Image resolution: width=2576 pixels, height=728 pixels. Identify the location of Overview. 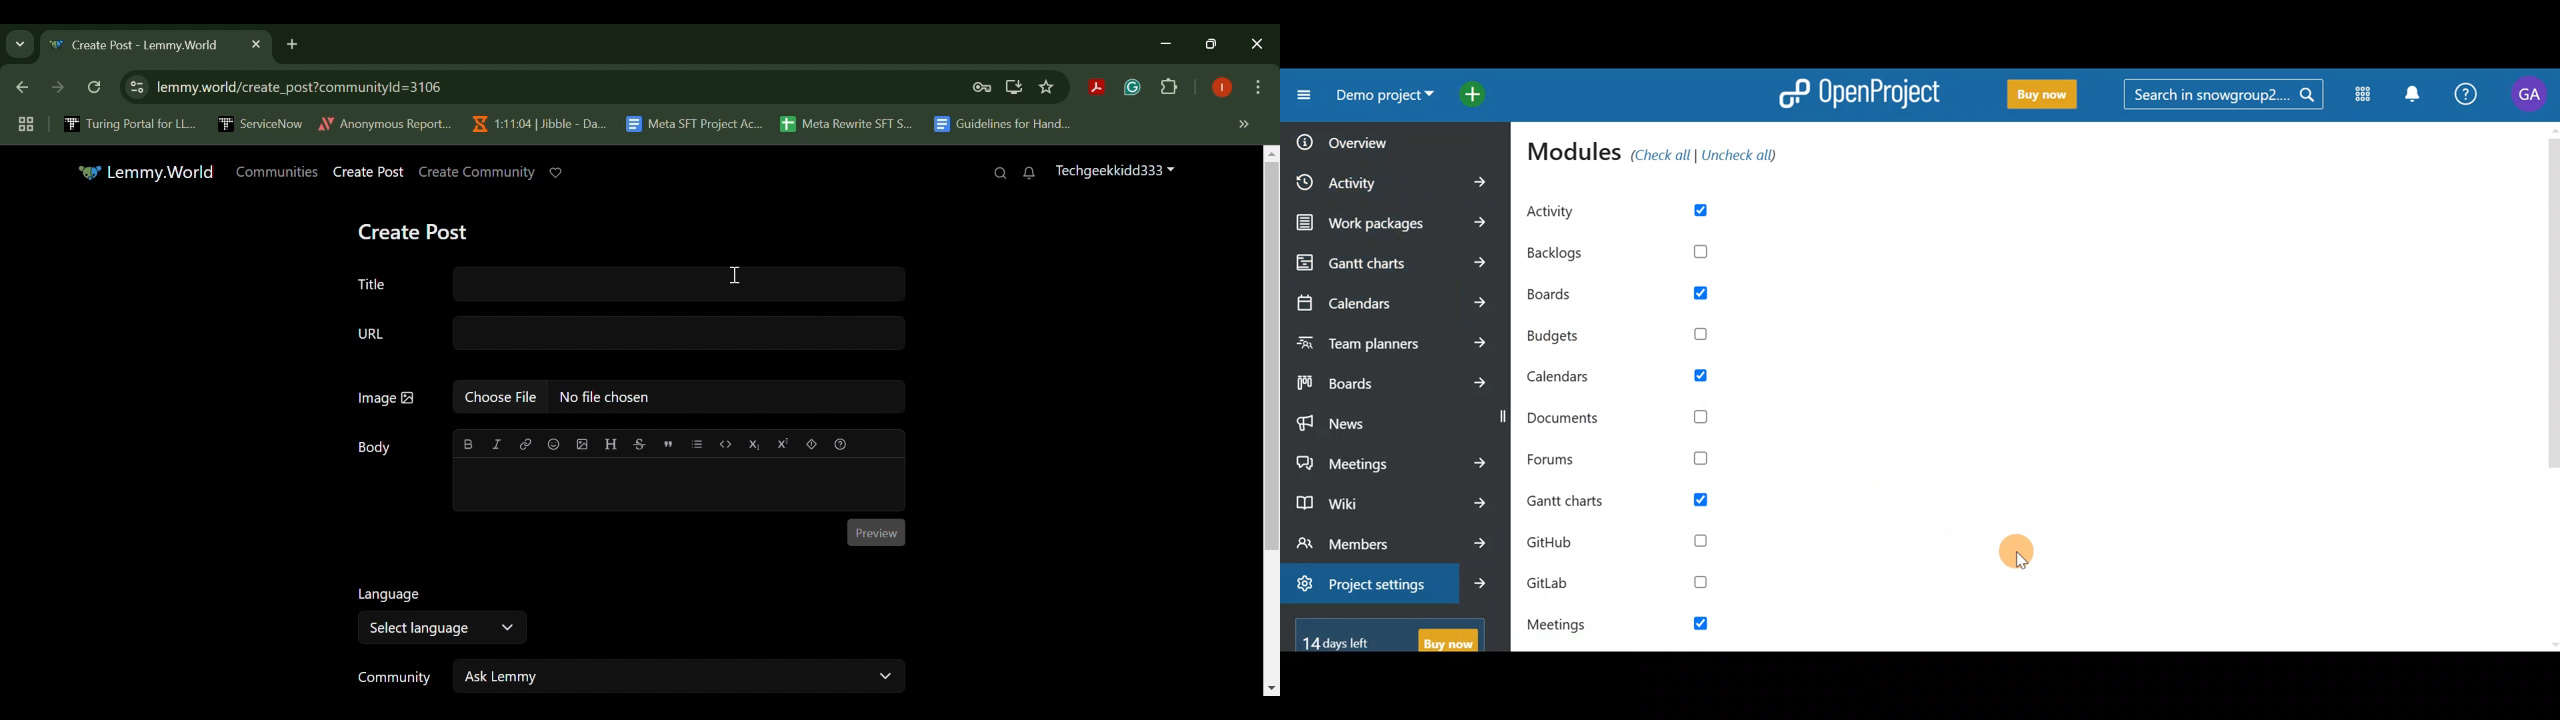
(1347, 143).